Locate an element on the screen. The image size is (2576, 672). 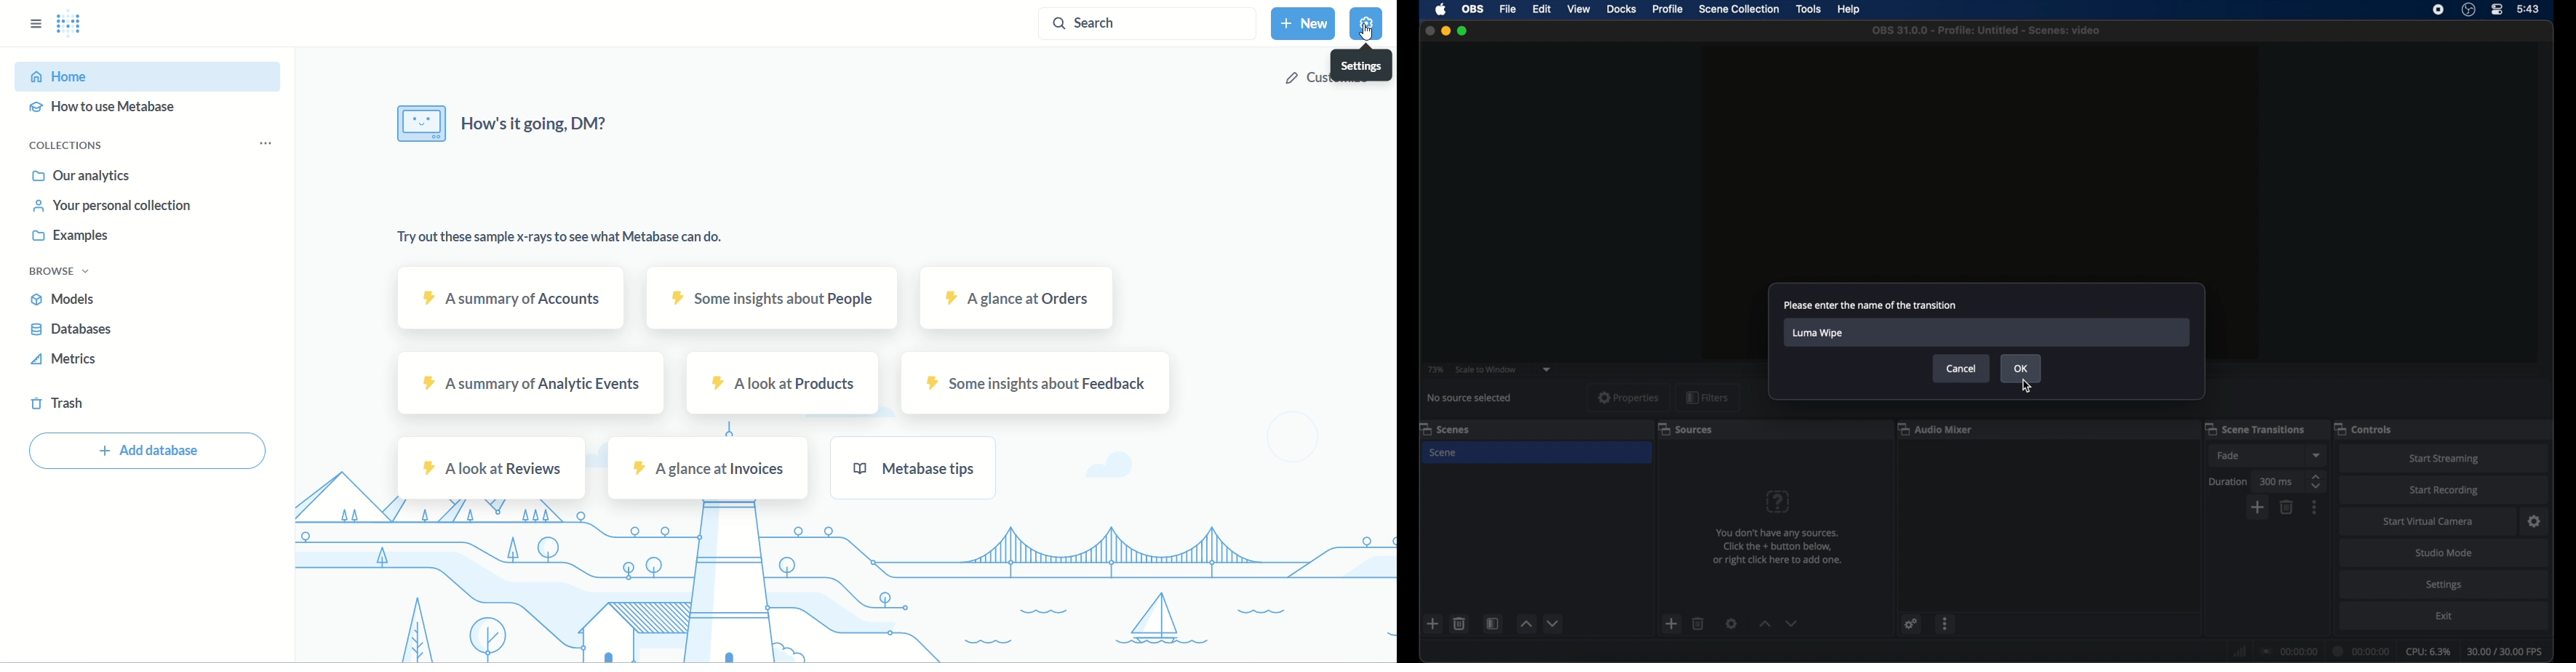
close is located at coordinates (1429, 30).